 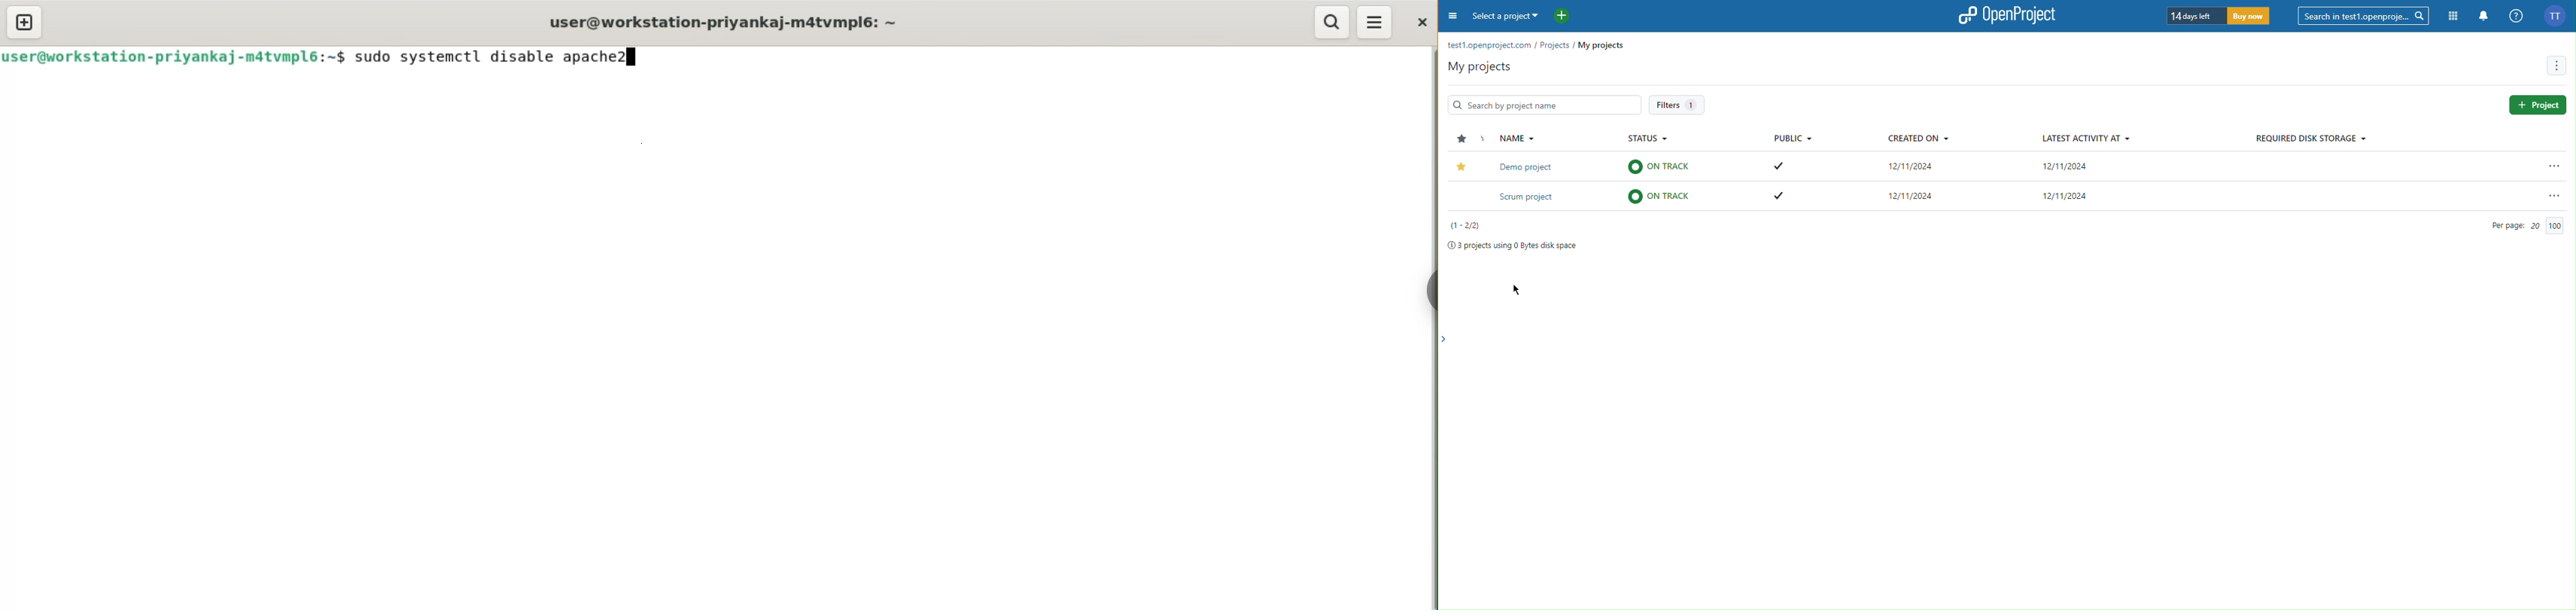 I want to click on Favorites, so click(x=1461, y=135).